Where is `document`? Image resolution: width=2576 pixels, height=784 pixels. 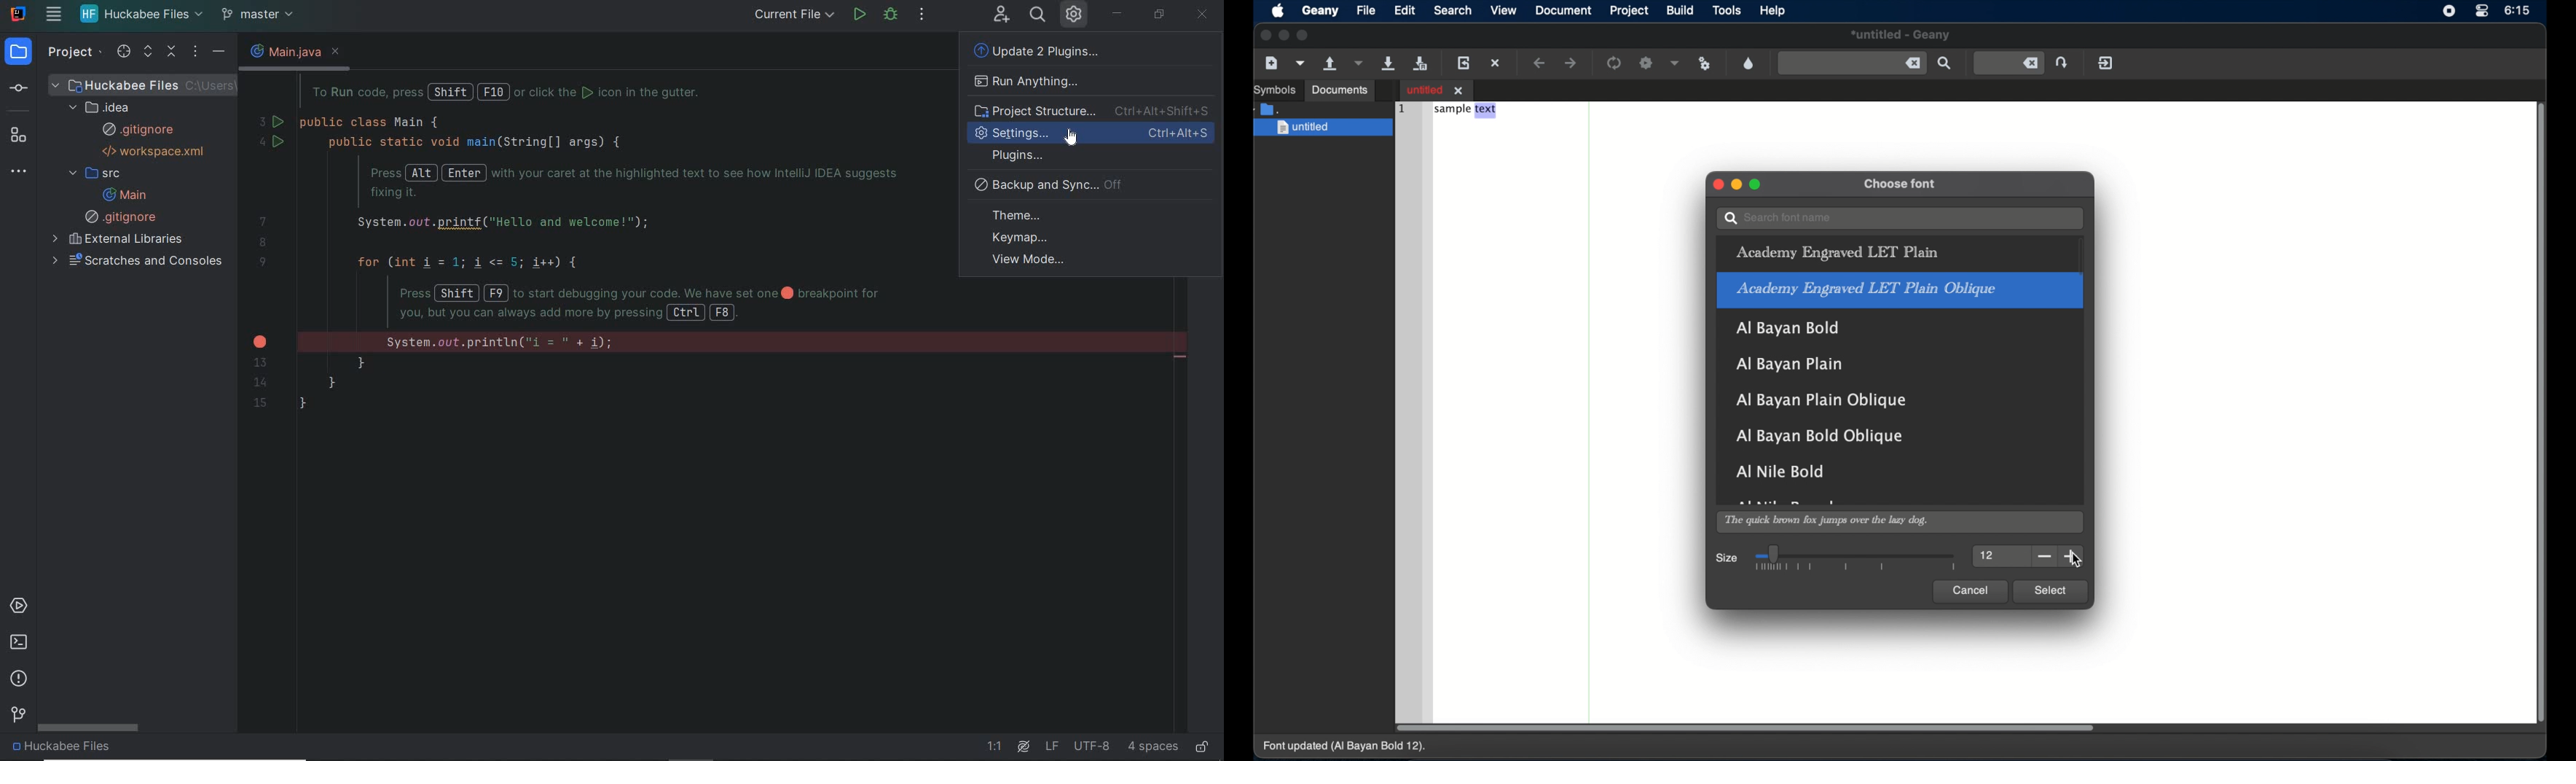
document is located at coordinates (1563, 11).